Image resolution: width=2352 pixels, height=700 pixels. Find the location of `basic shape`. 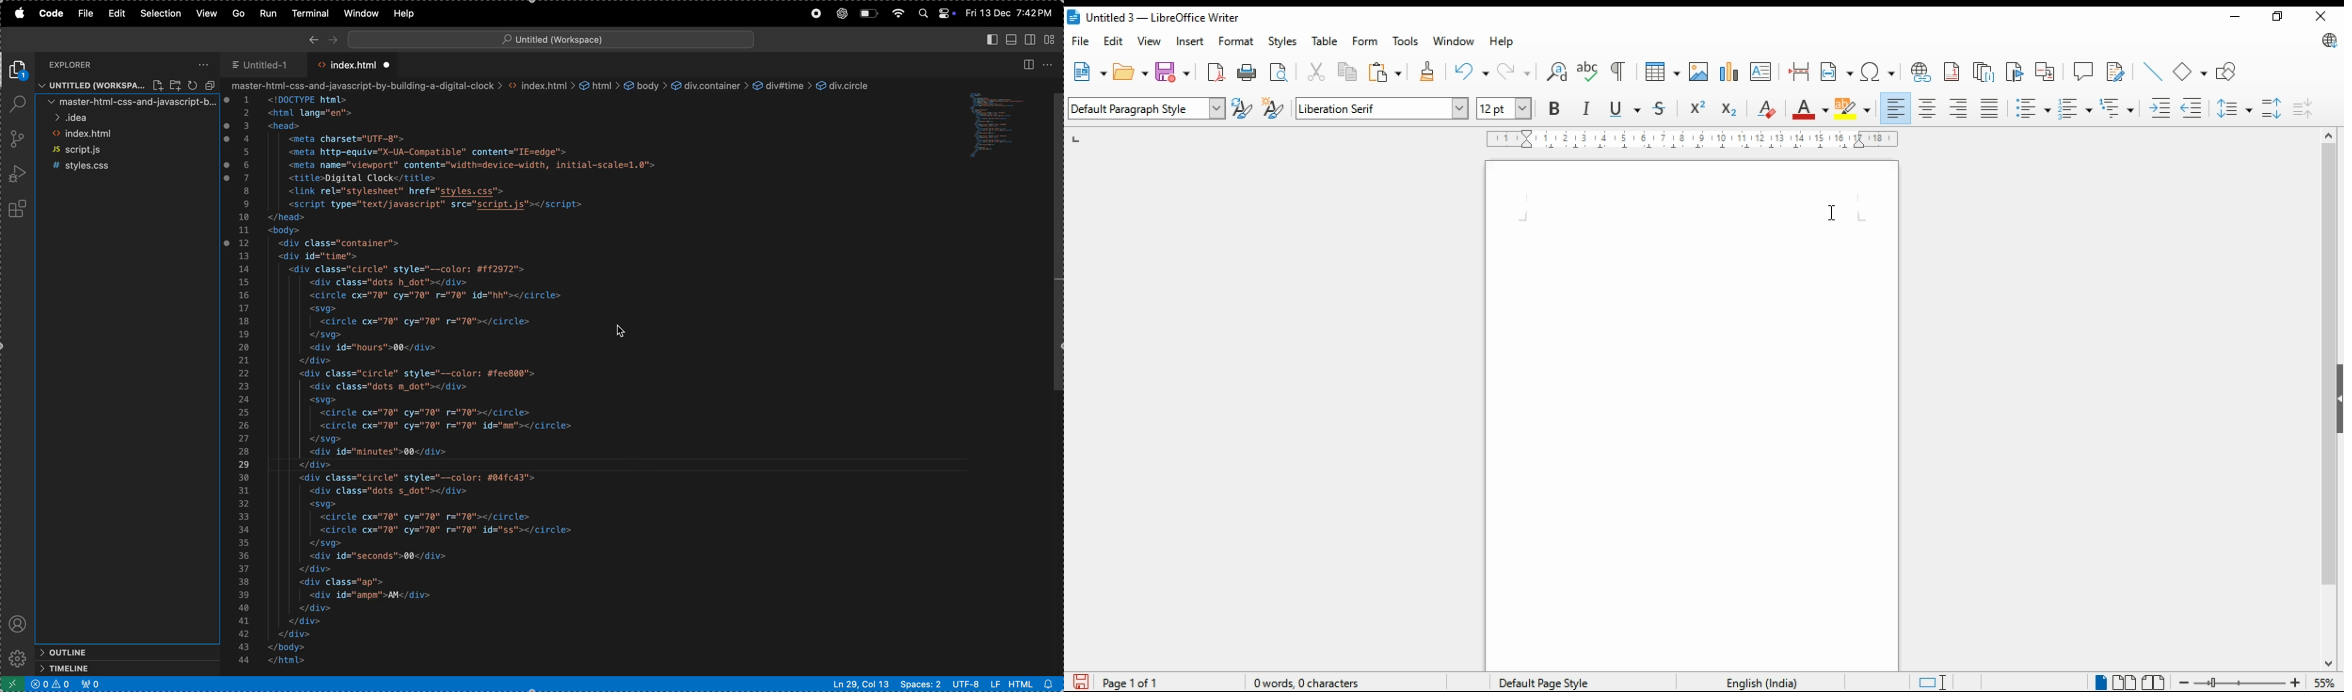

basic shape is located at coordinates (2191, 72).